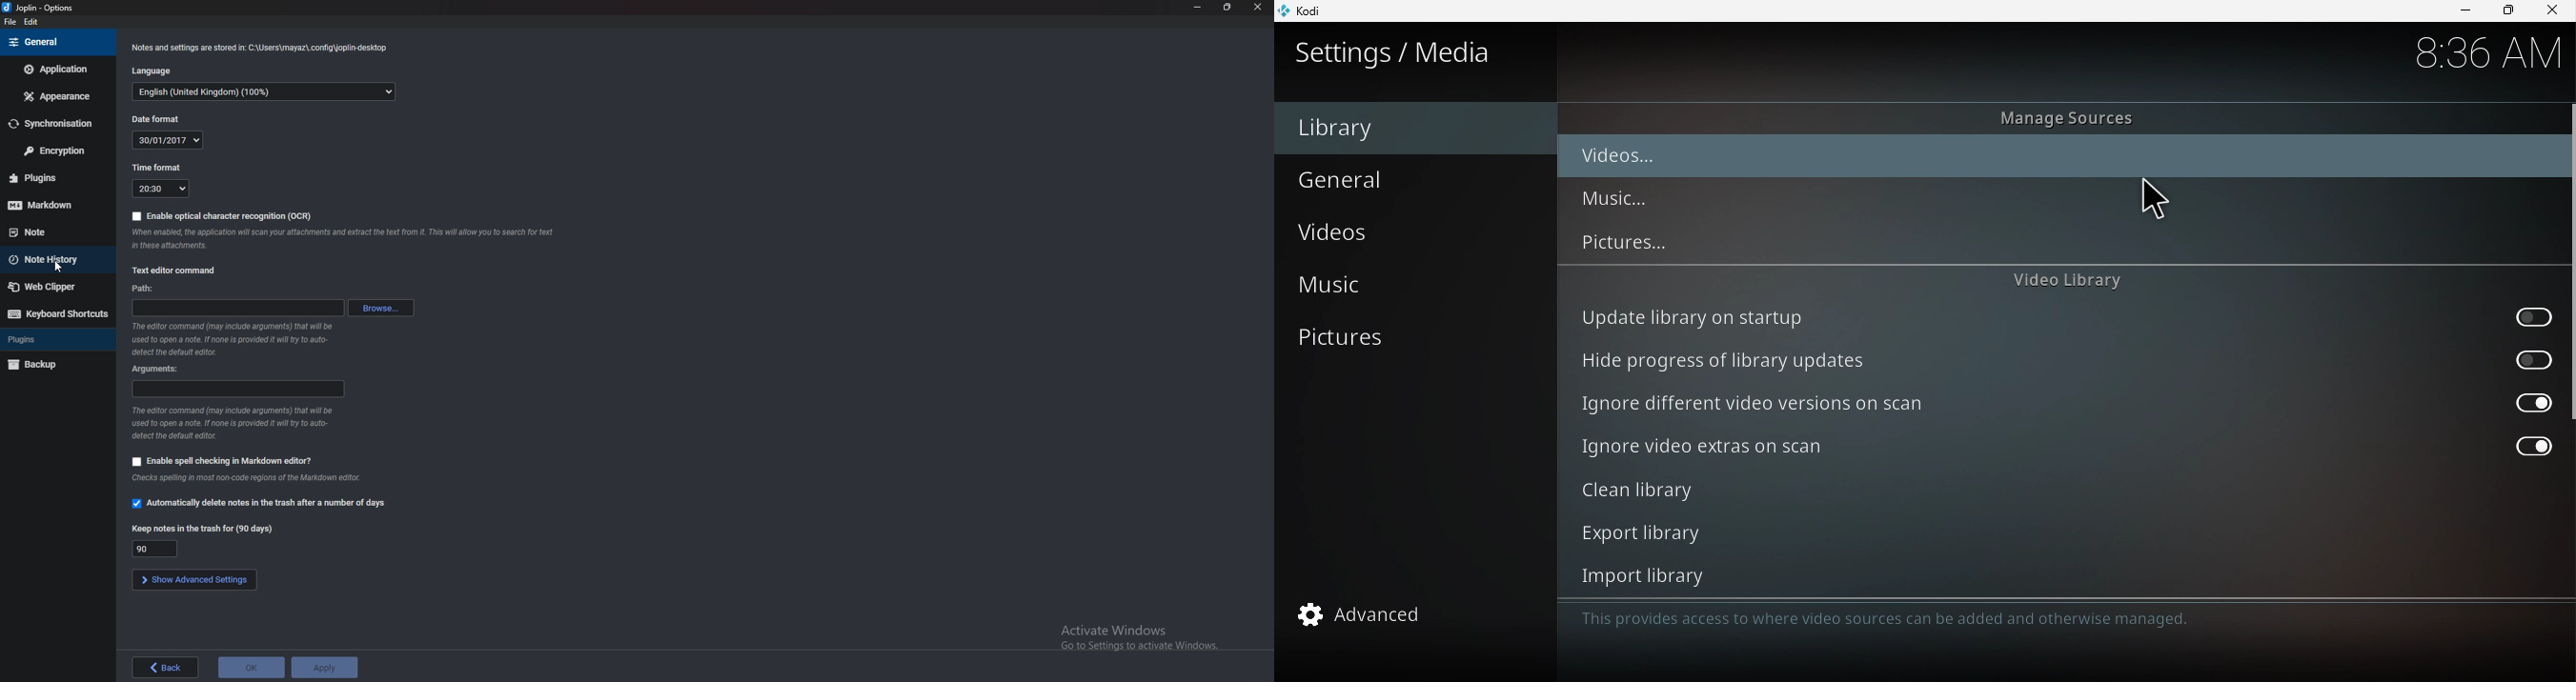 The width and height of the screenshot is (2576, 700). What do you see at coordinates (344, 239) in the screenshot?
I see `info` at bounding box center [344, 239].